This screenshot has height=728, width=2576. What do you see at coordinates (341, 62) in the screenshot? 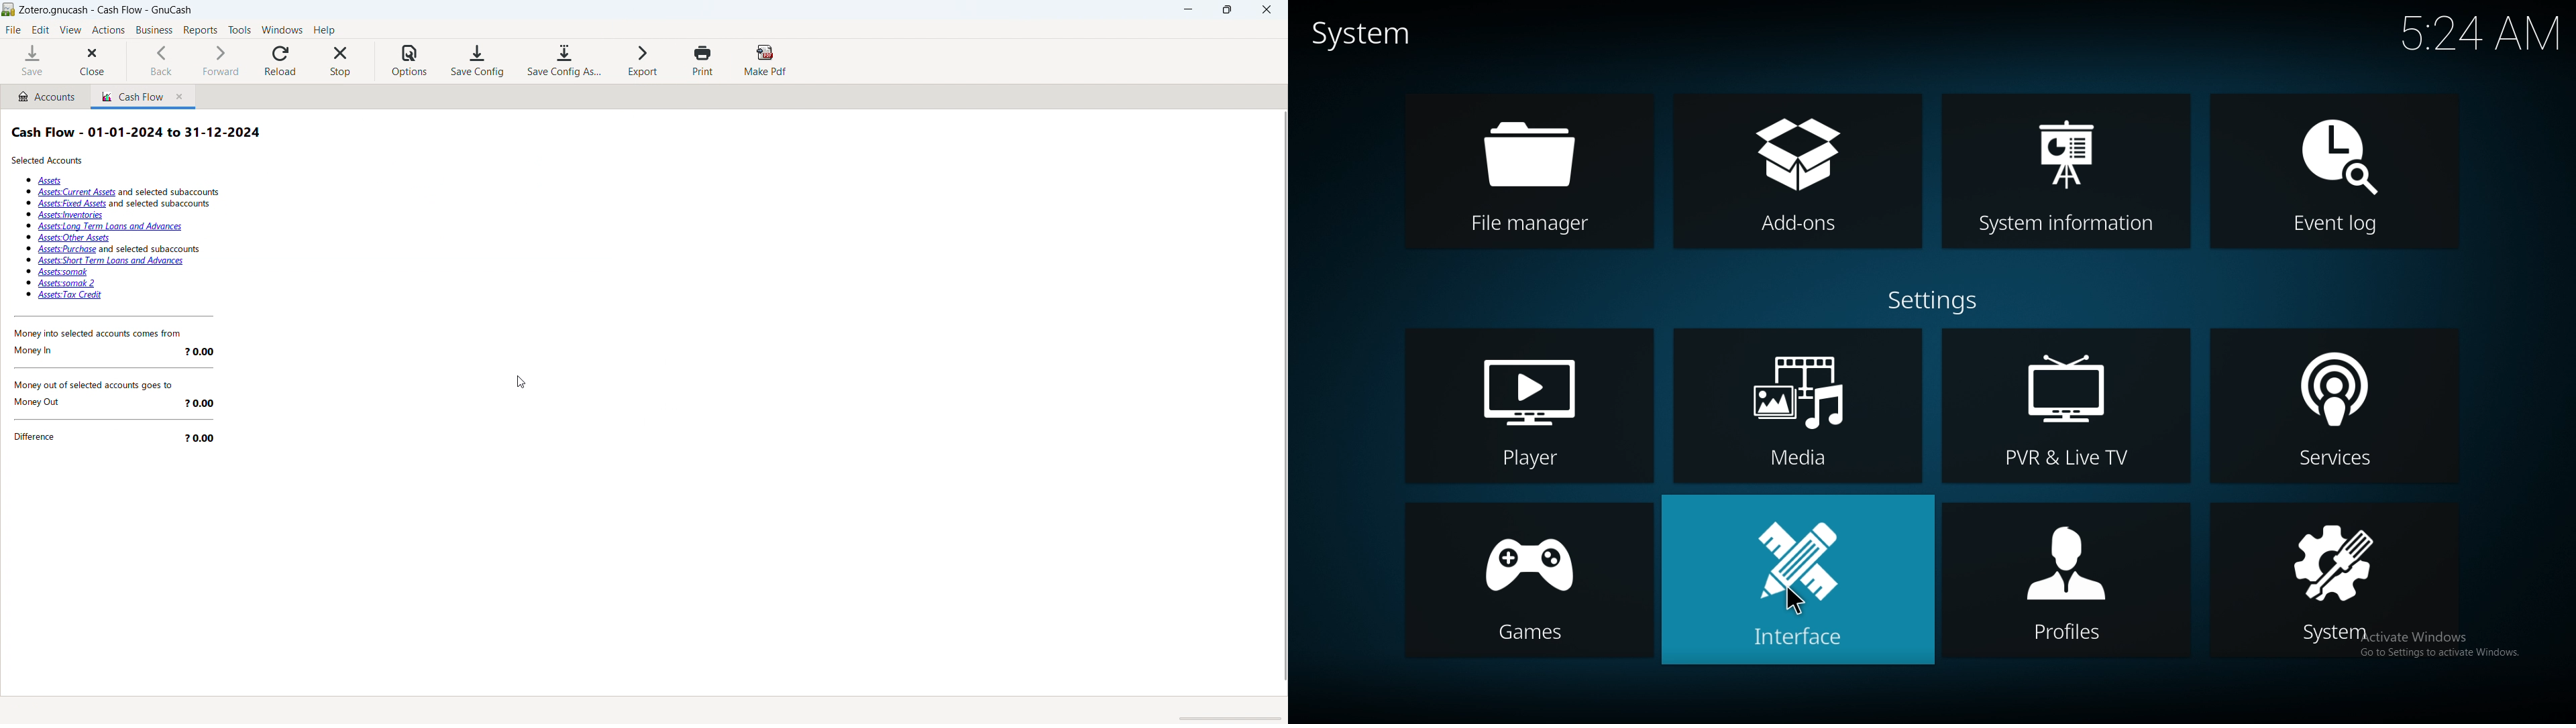
I see `stop` at bounding box center [341, 62].